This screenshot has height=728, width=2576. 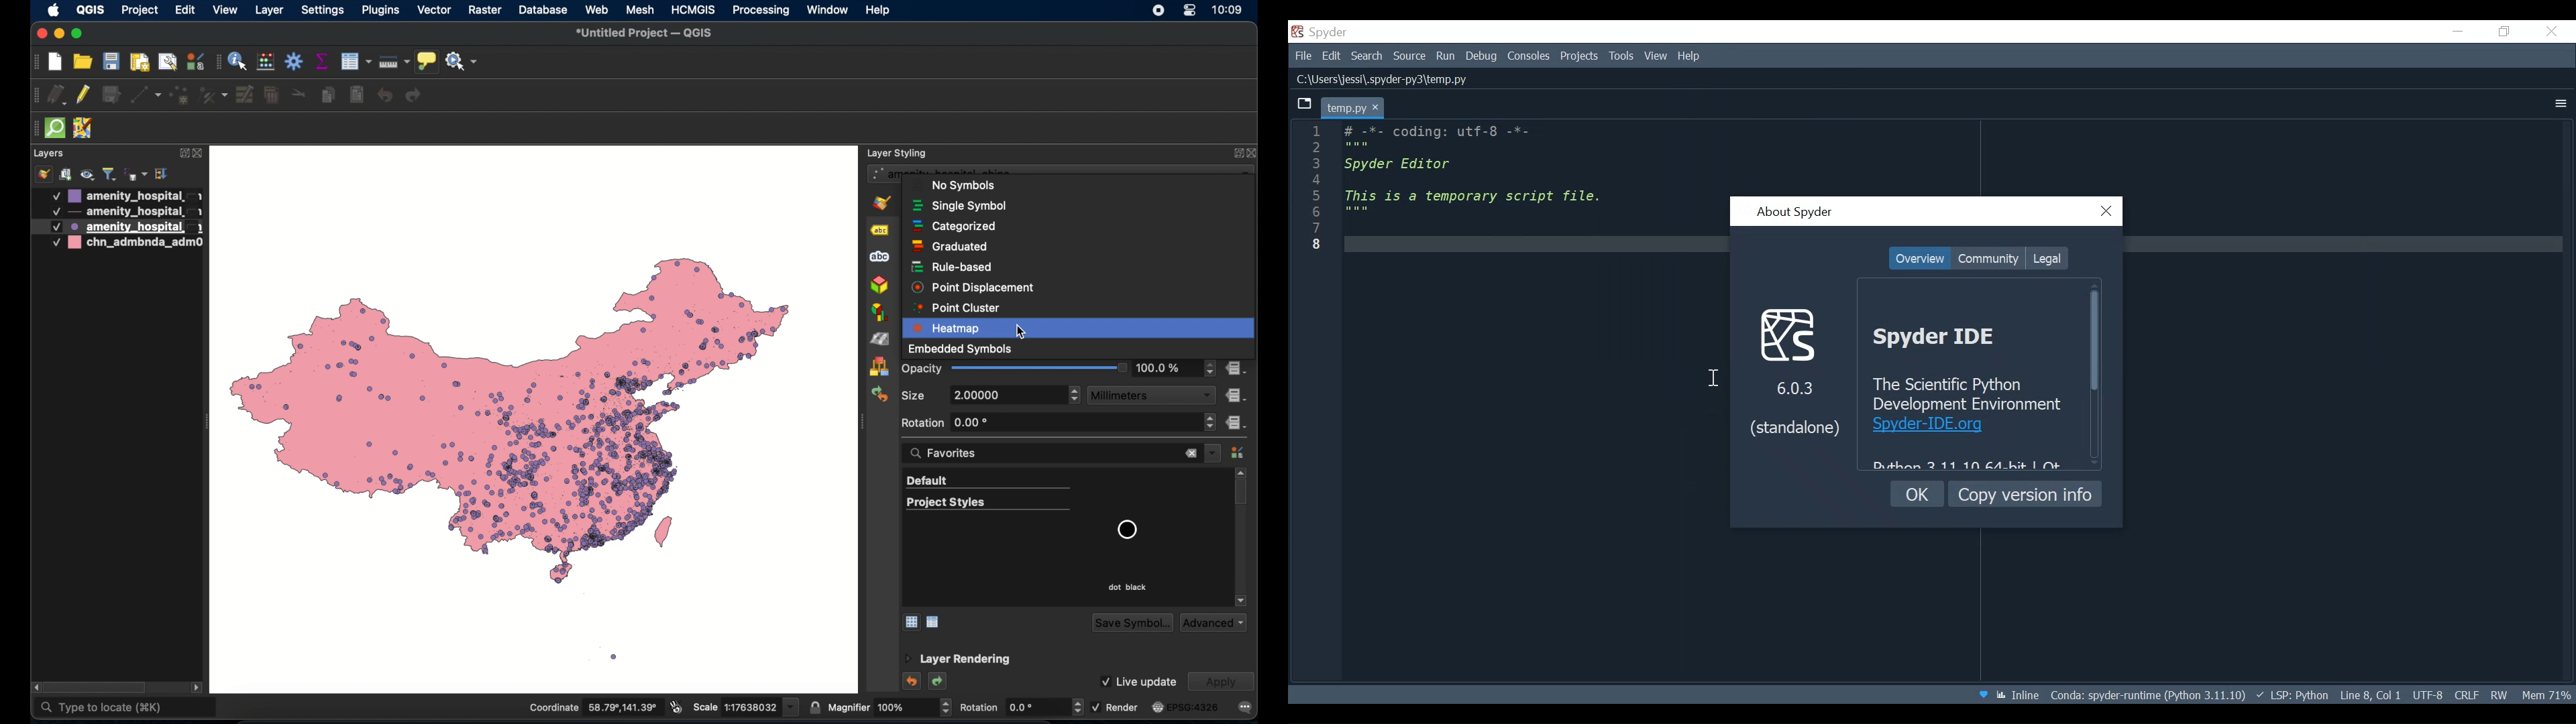 What do you see at coordinates (323, 62) in the screenshot?
I see `show statistical summary` at bounding box center [323, 62].